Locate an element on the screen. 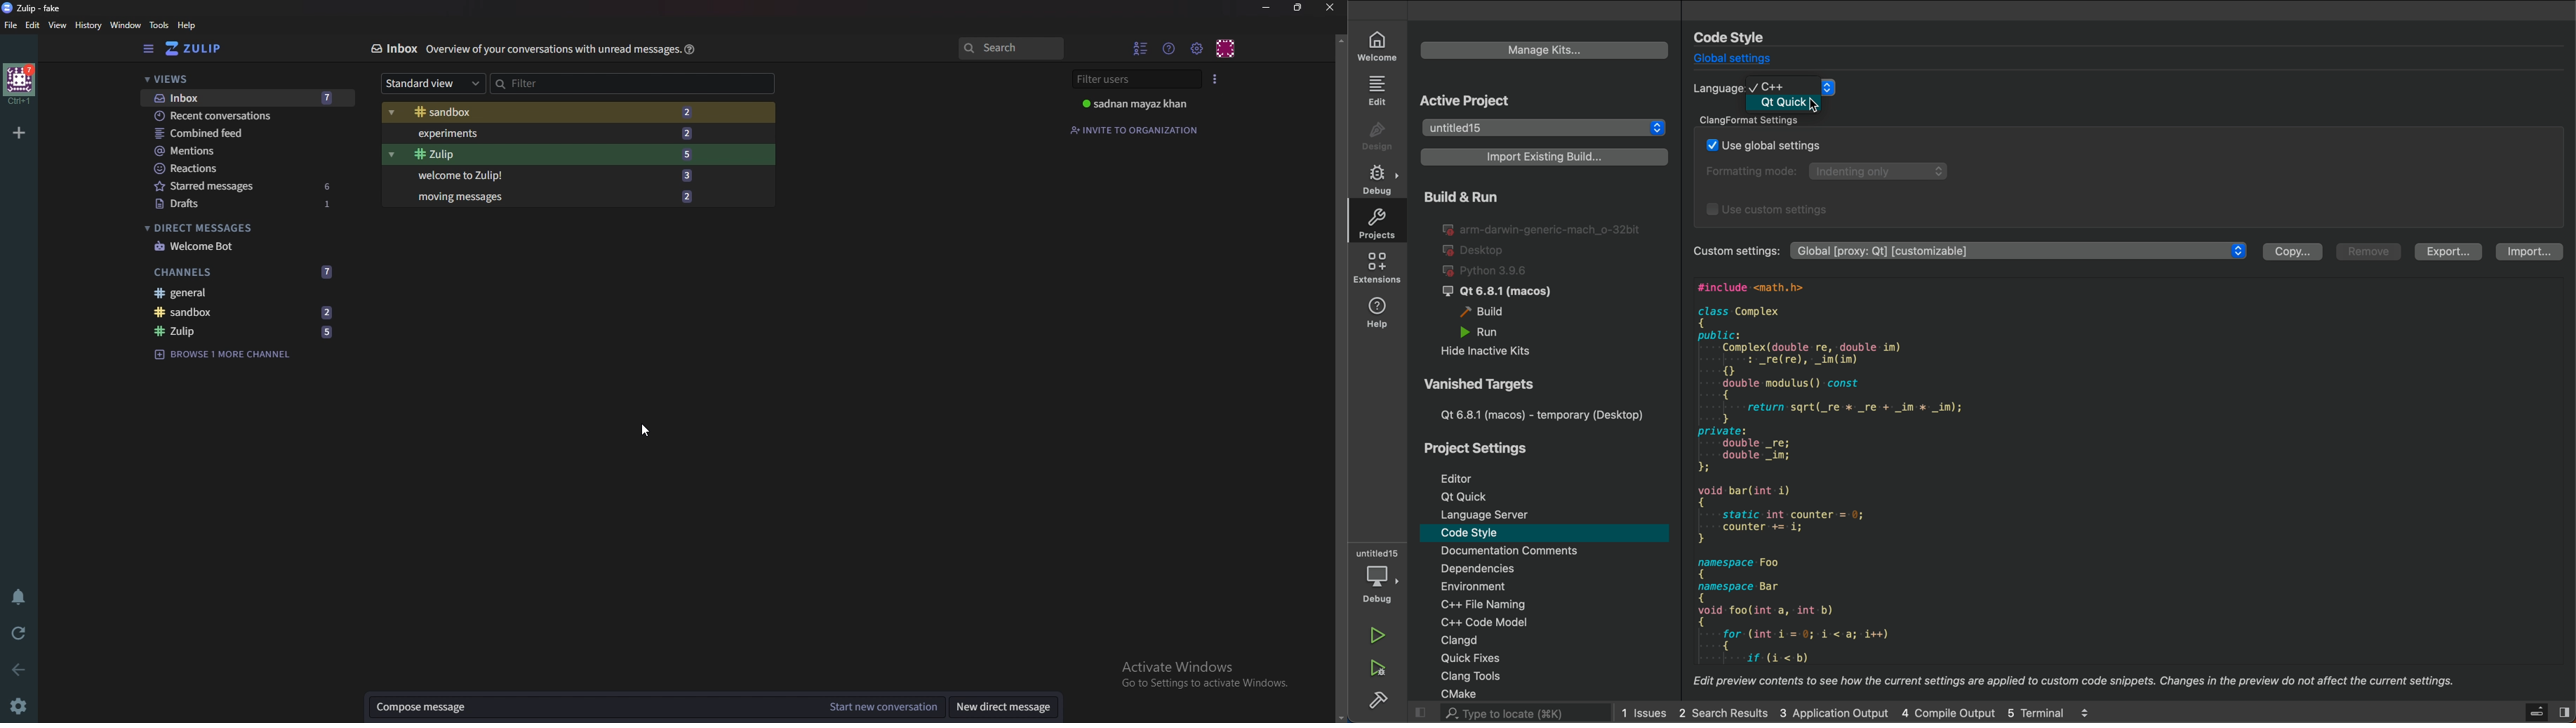  qt quick is located at coordinates (1462, 497).